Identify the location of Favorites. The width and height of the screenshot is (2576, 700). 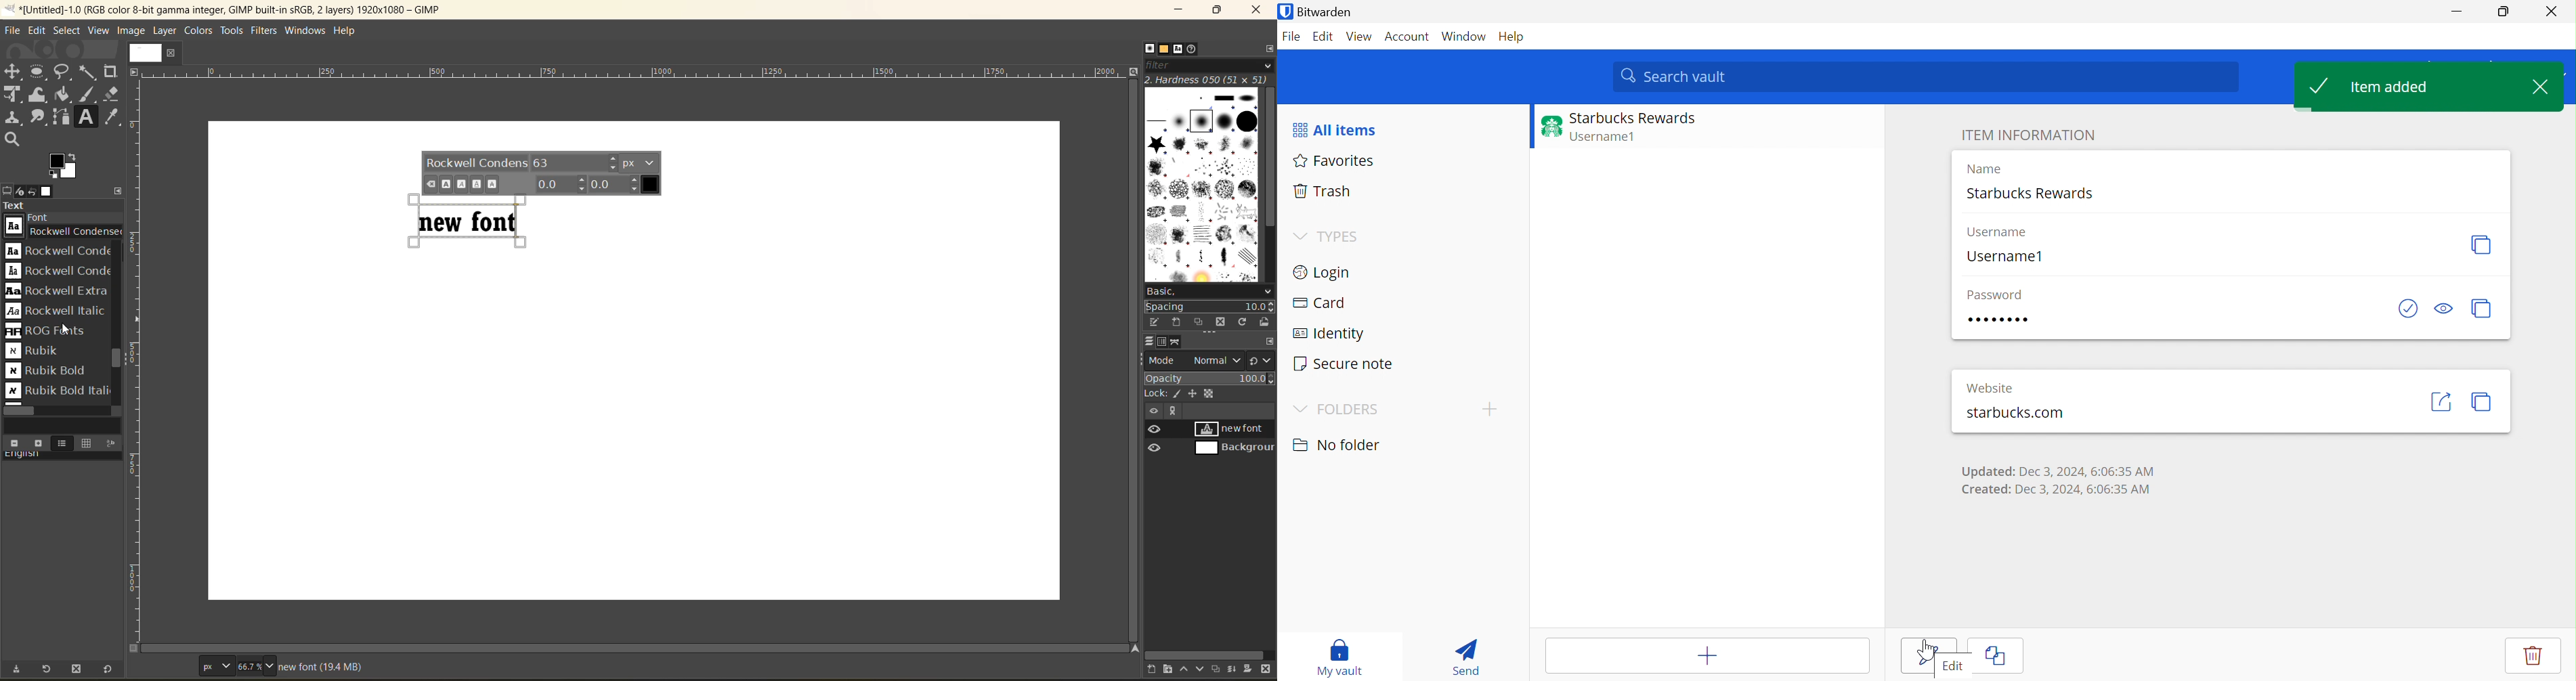
(1335, 161).